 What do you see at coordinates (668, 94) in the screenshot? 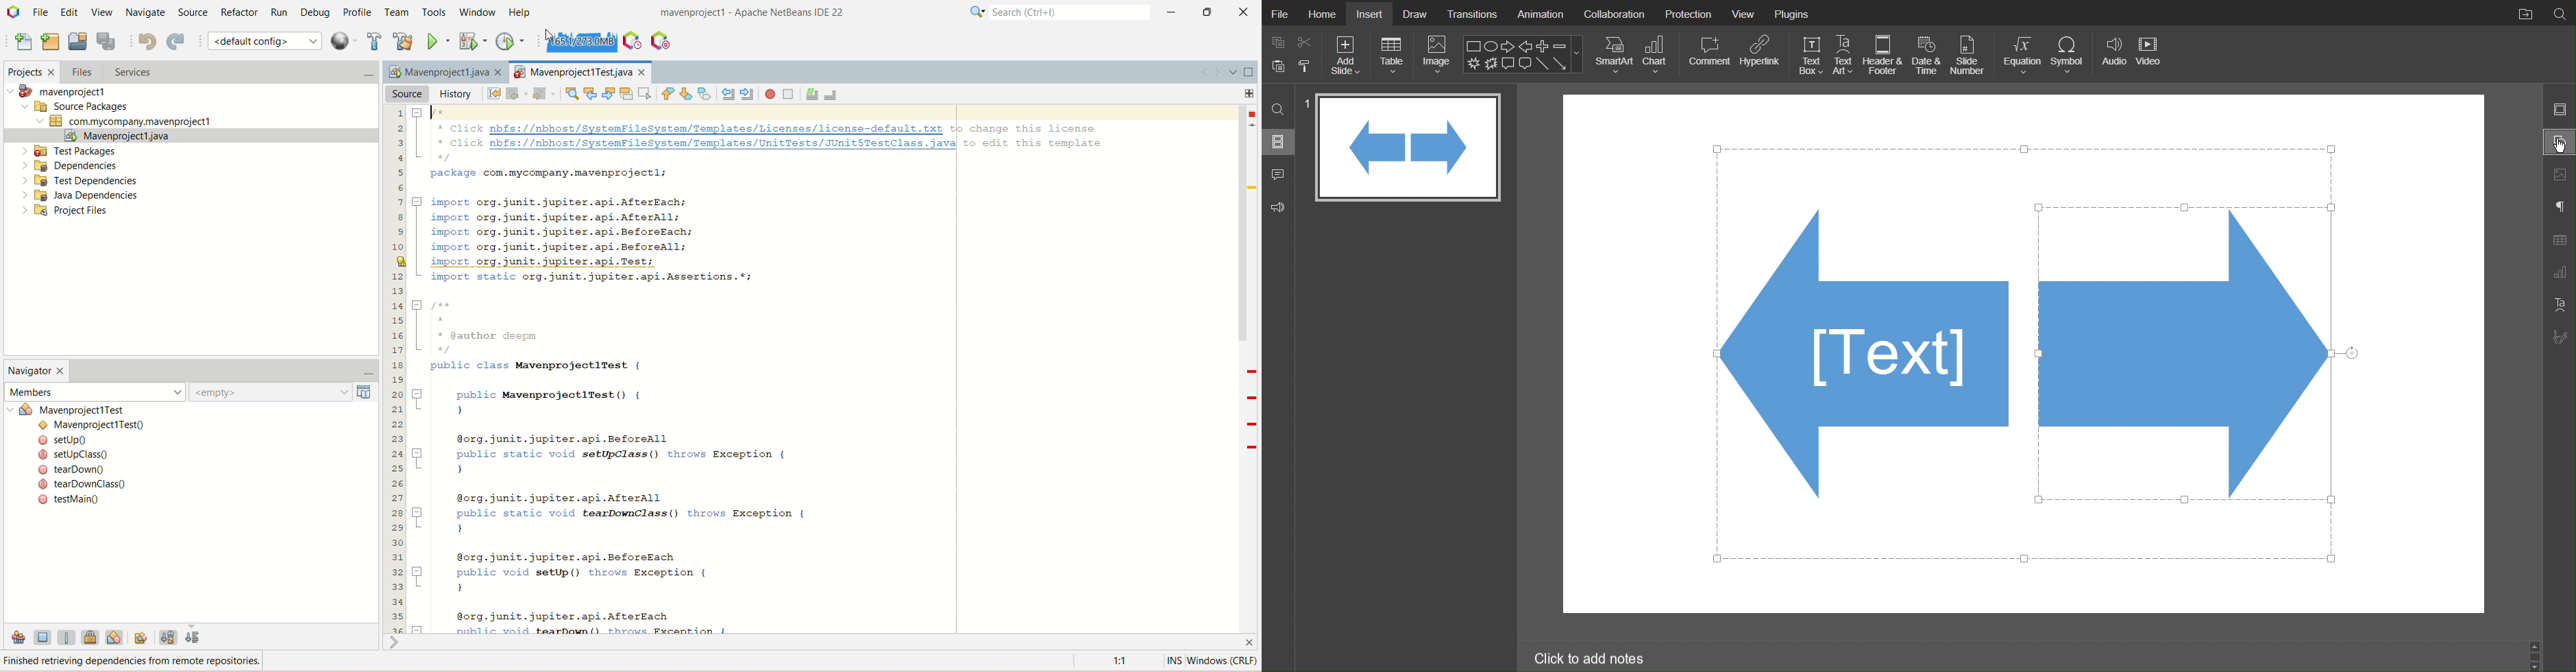
I see `previous bookmark` at bounding box center [668, 94].